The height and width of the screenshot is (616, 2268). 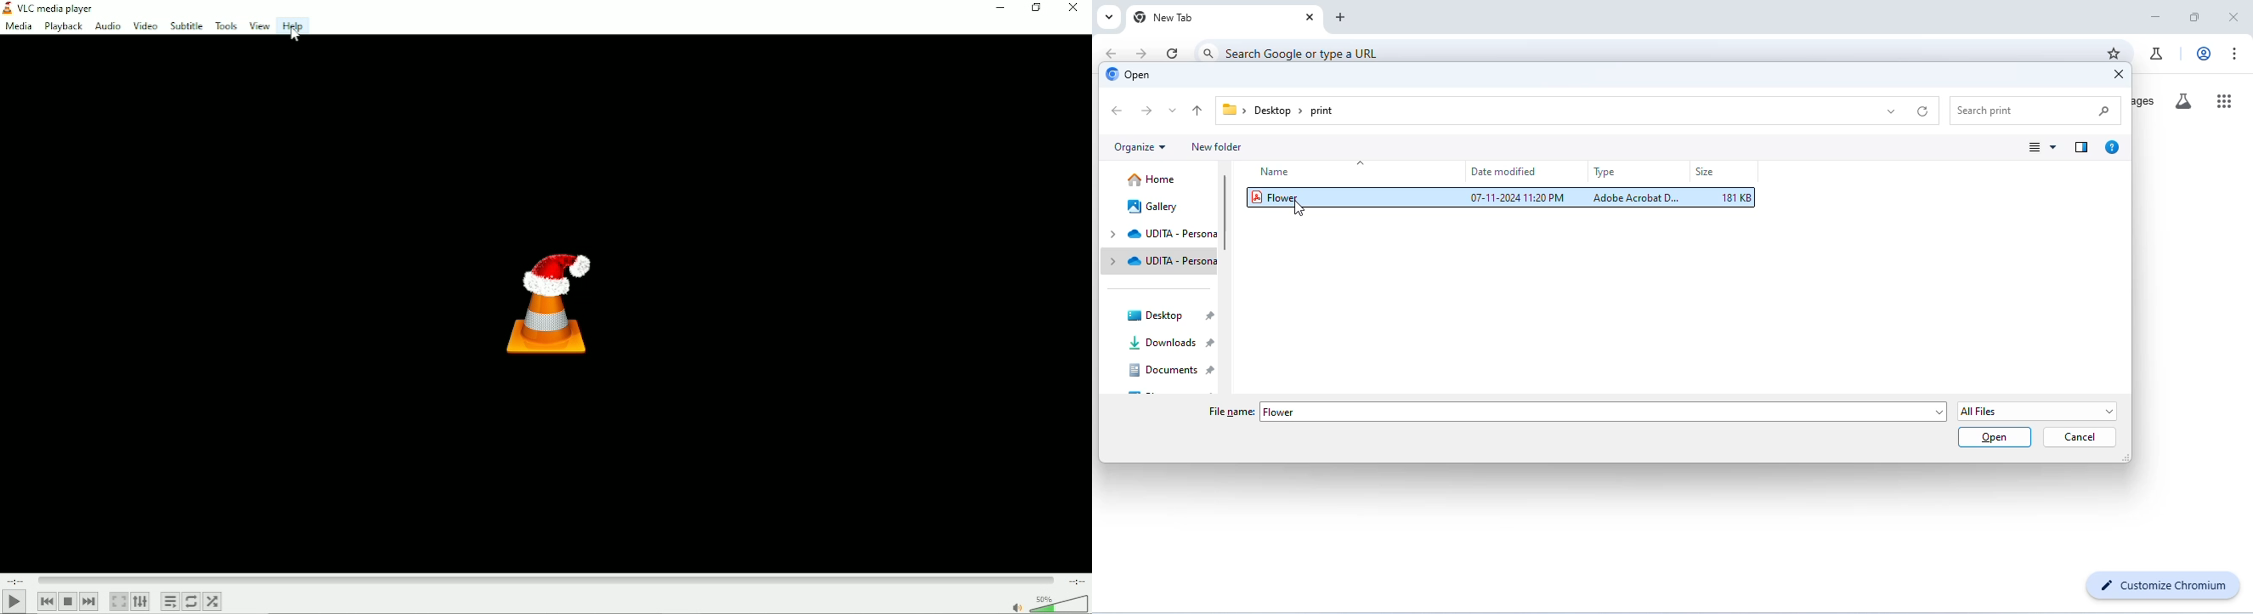 What do you see at coordinates (2158, 56) in the screenshot?
I see `chrome labs` at bounding box center [2158, 56].